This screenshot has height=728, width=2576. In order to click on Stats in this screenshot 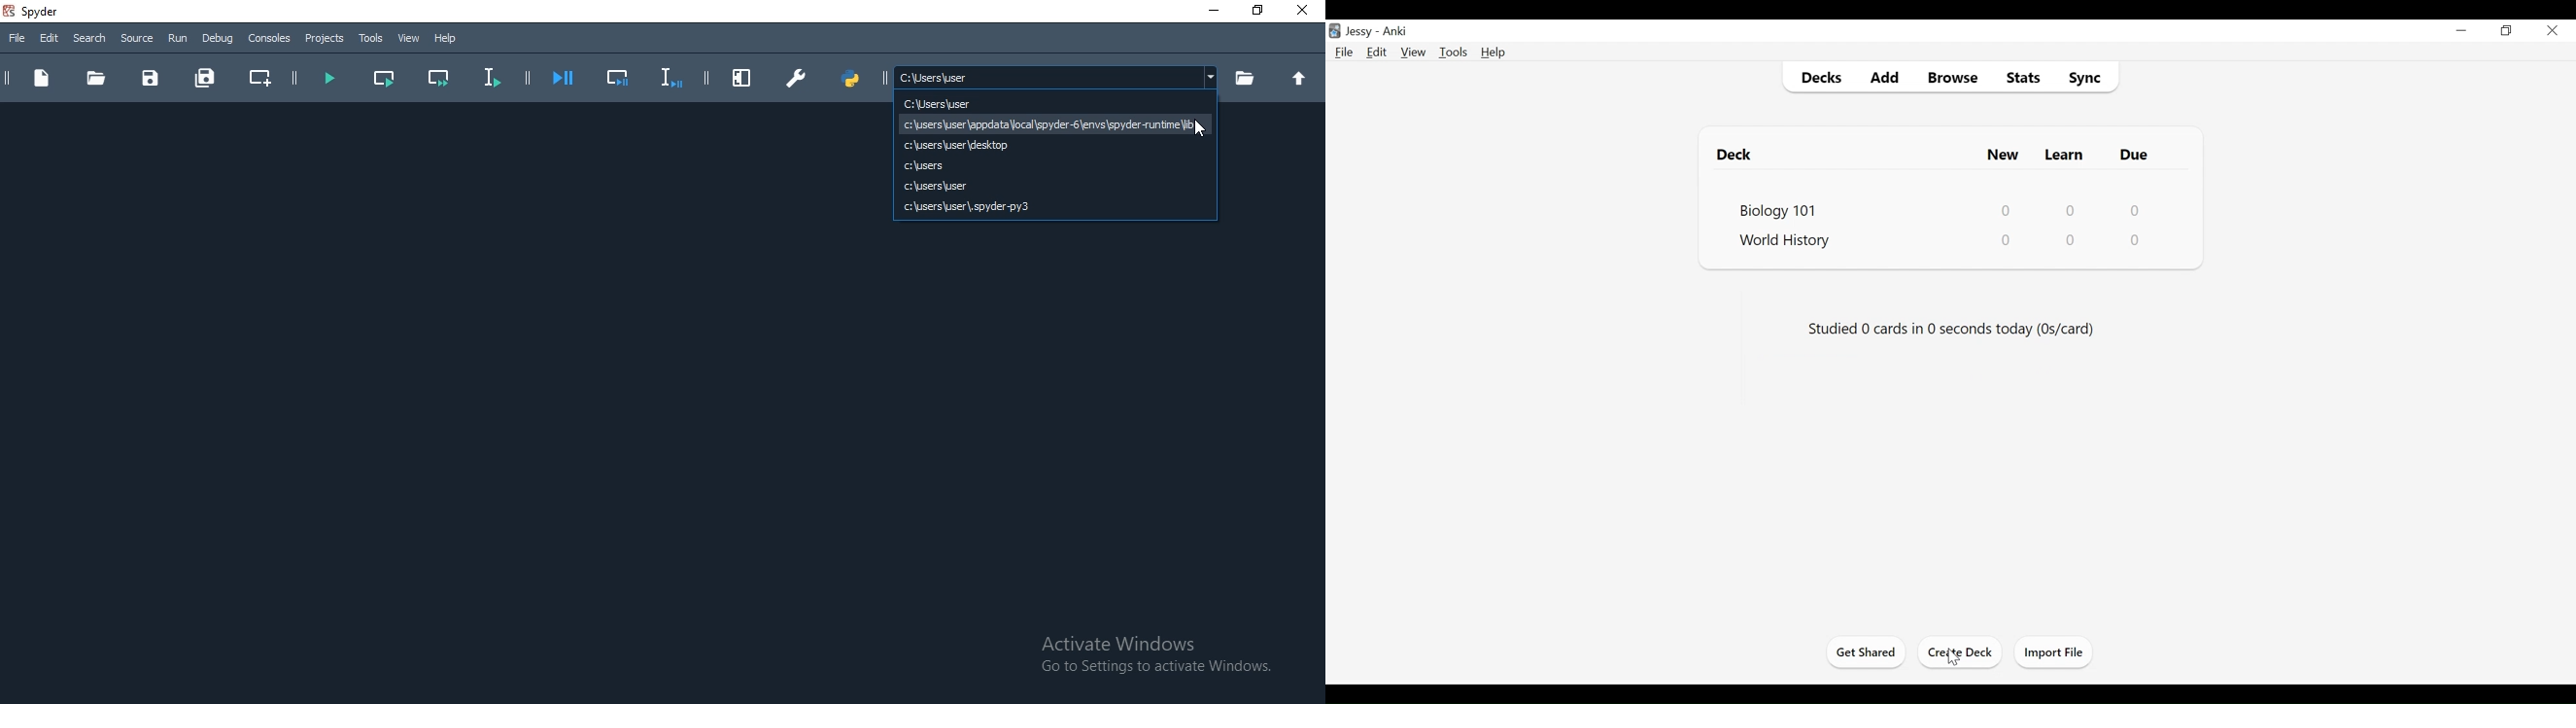, I will do `click(2020, 75)`.